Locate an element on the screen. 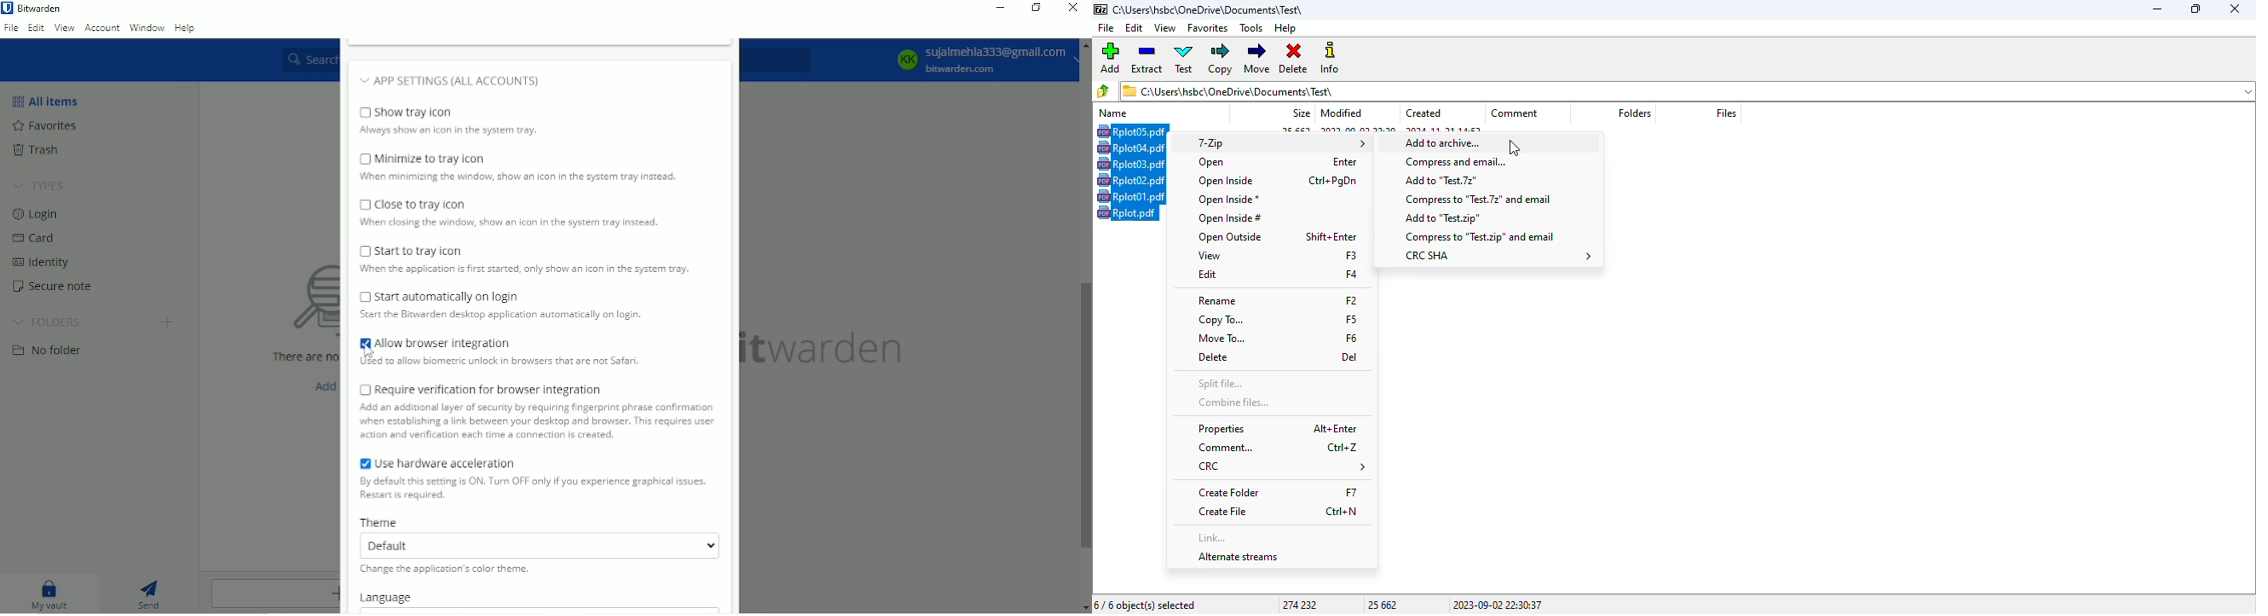  rplot is located at coordinates (1127, 212).